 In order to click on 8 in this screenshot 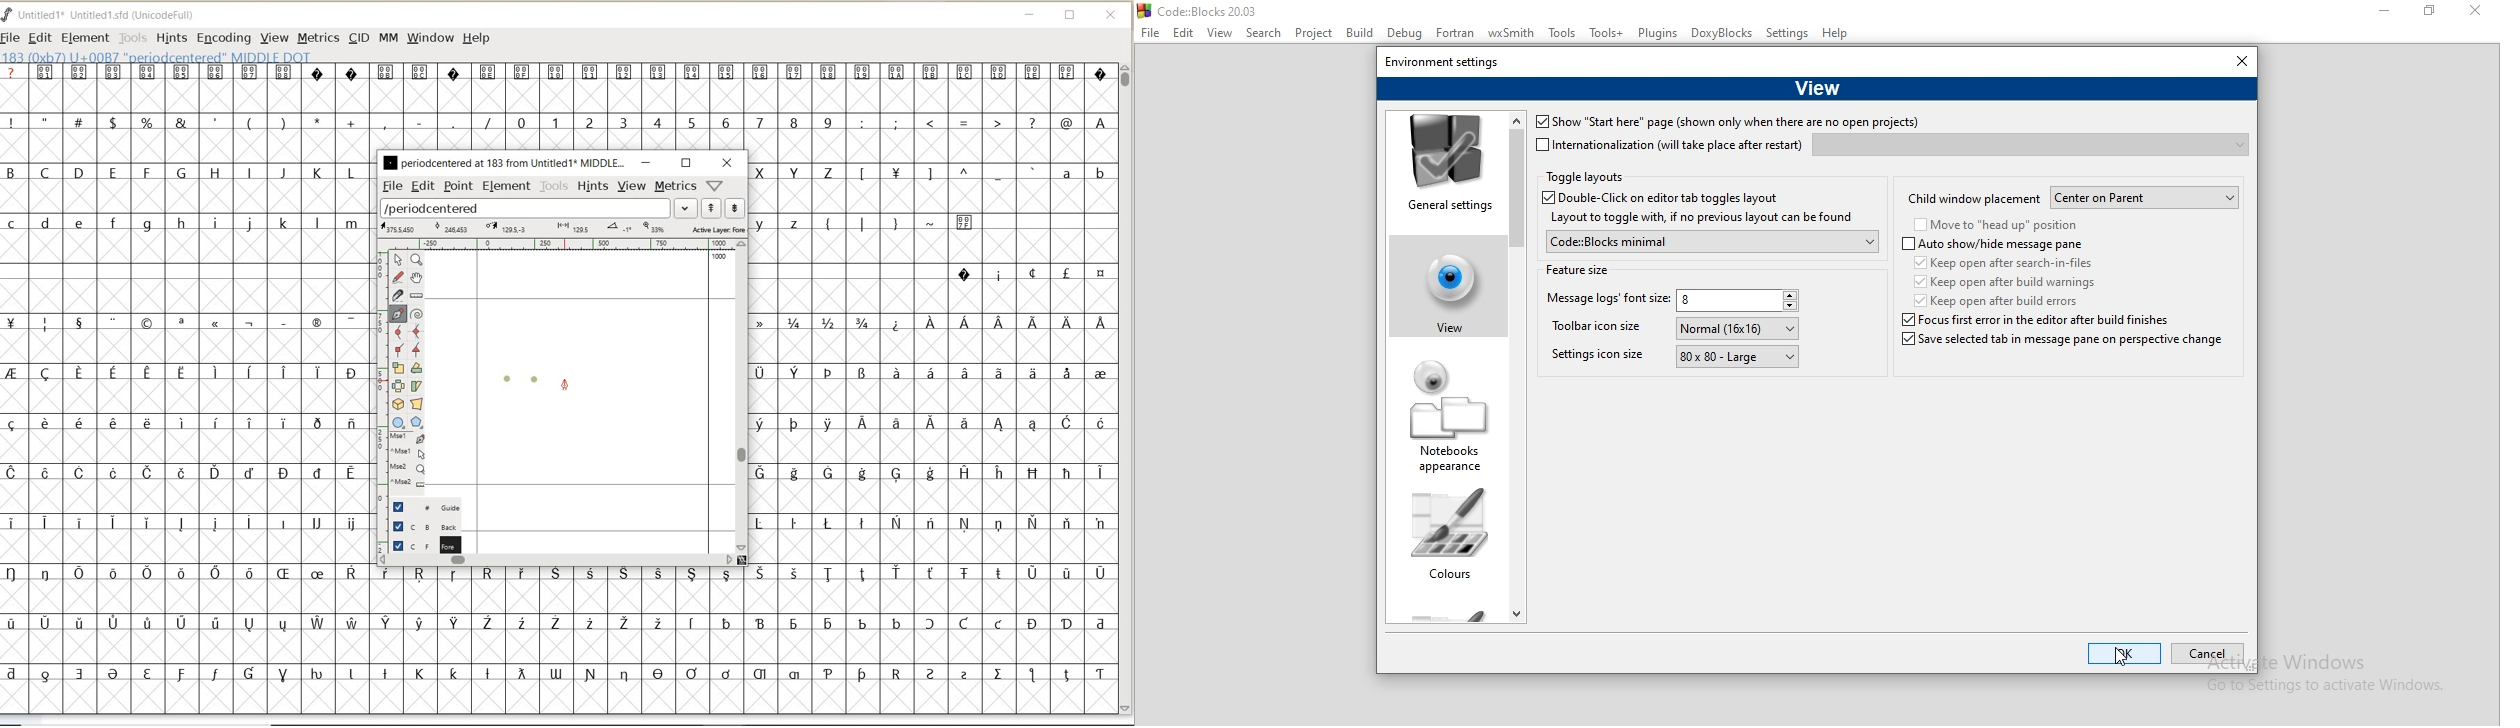, I will do `click(1739, 302)`.